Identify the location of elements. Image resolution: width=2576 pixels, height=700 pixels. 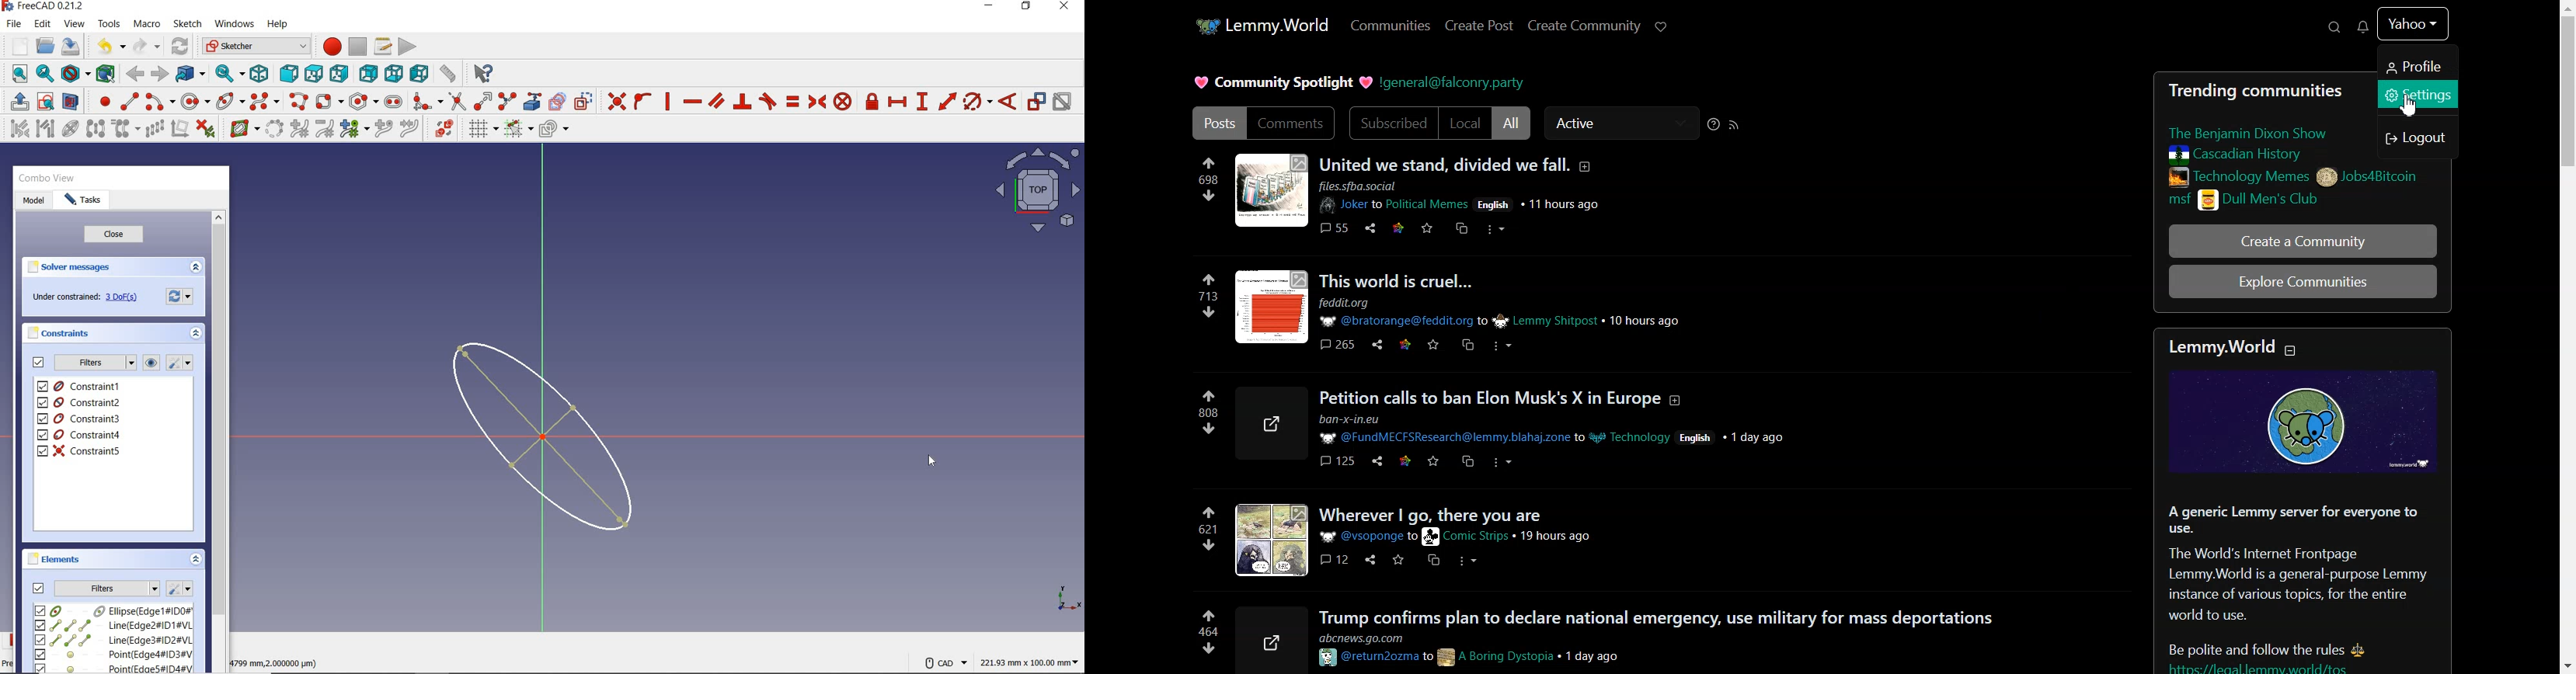
(56, 558).